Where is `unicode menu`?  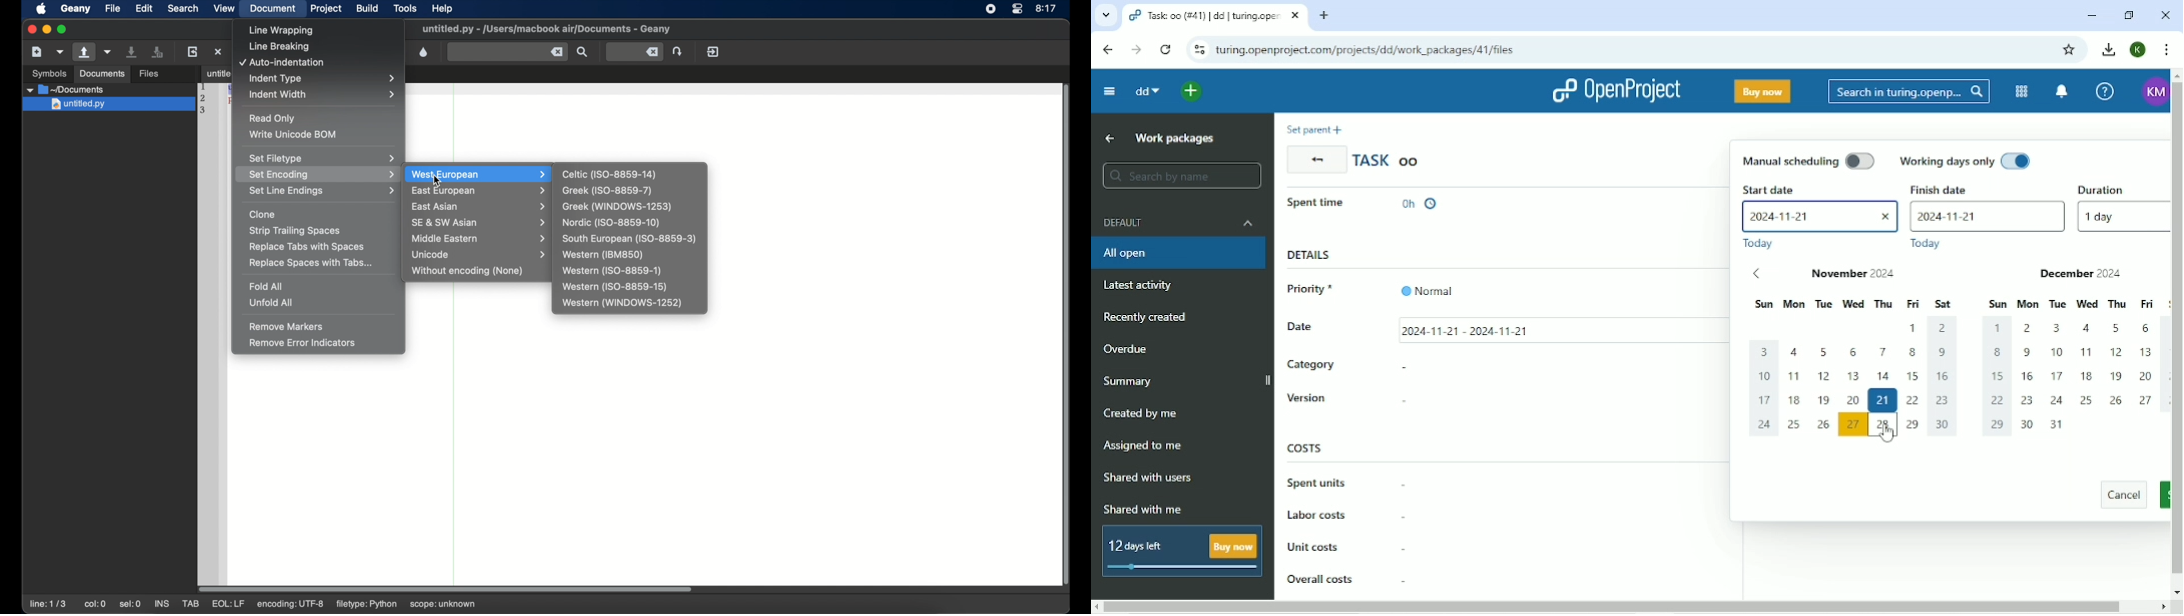 unicode menu is located at coordinates (481, 255).